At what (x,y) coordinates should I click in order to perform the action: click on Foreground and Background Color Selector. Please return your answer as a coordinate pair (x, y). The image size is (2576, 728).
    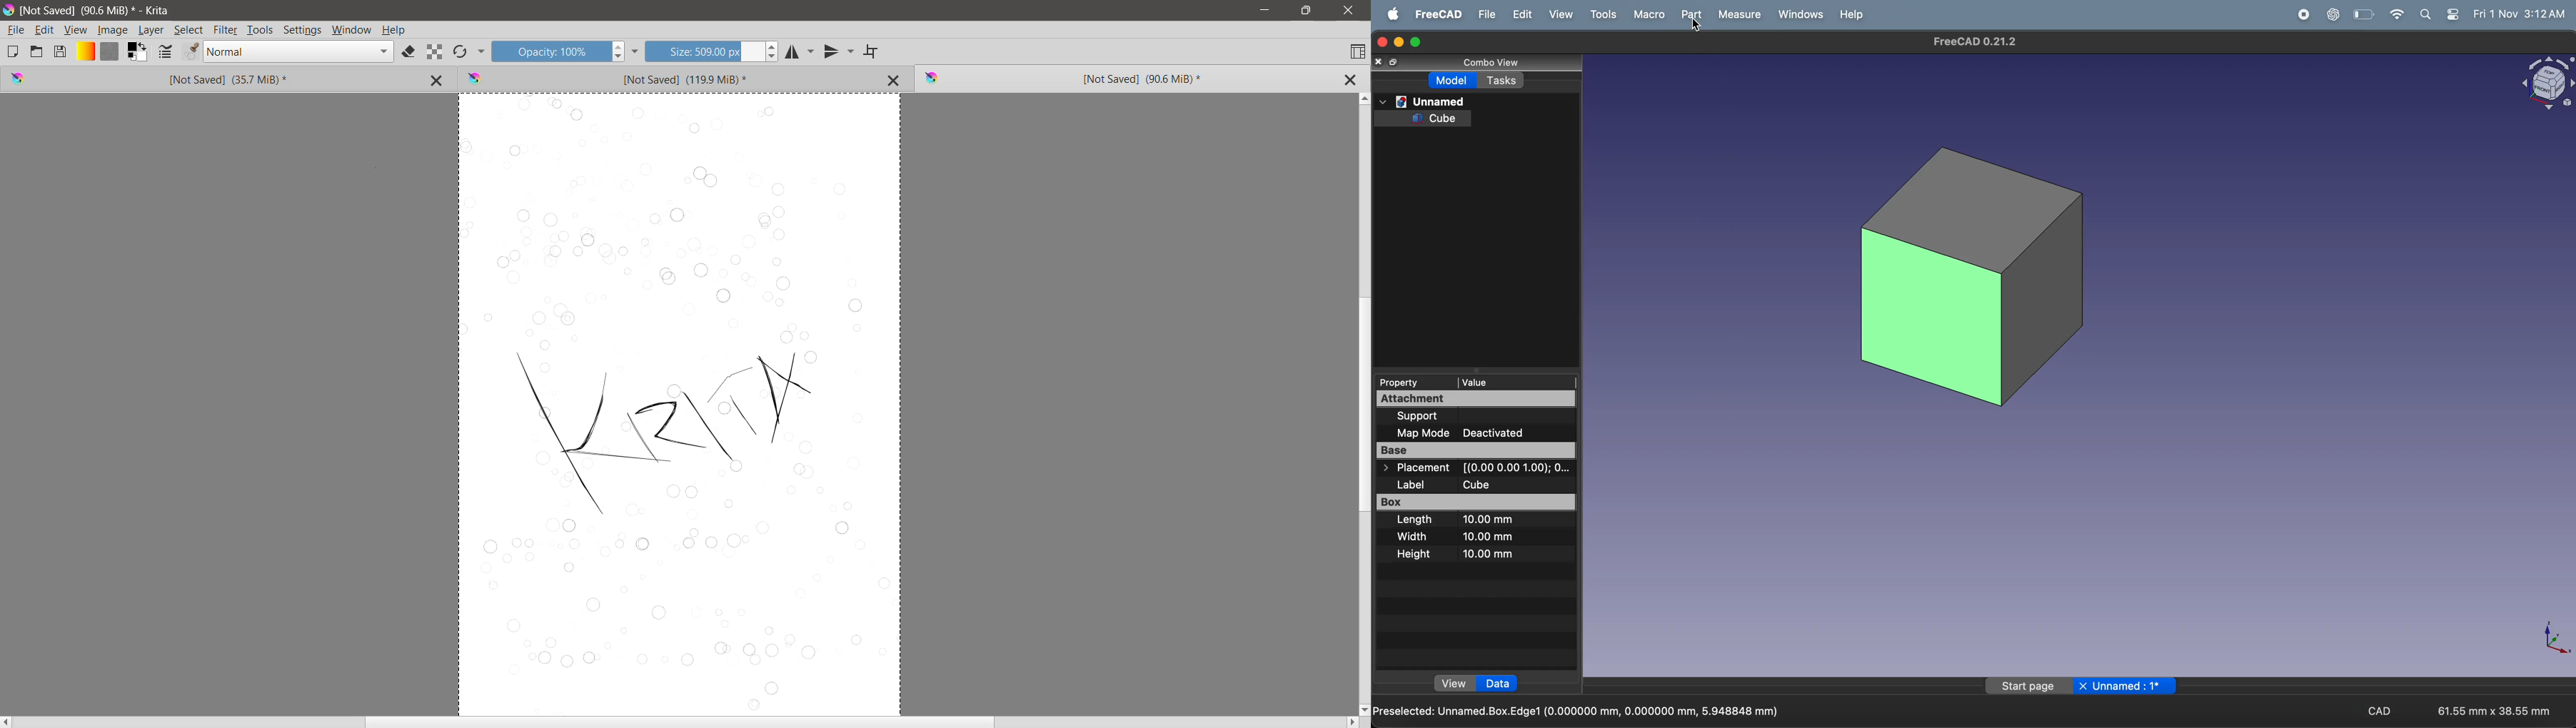
    Looking at the image, I should click on (138, 52).